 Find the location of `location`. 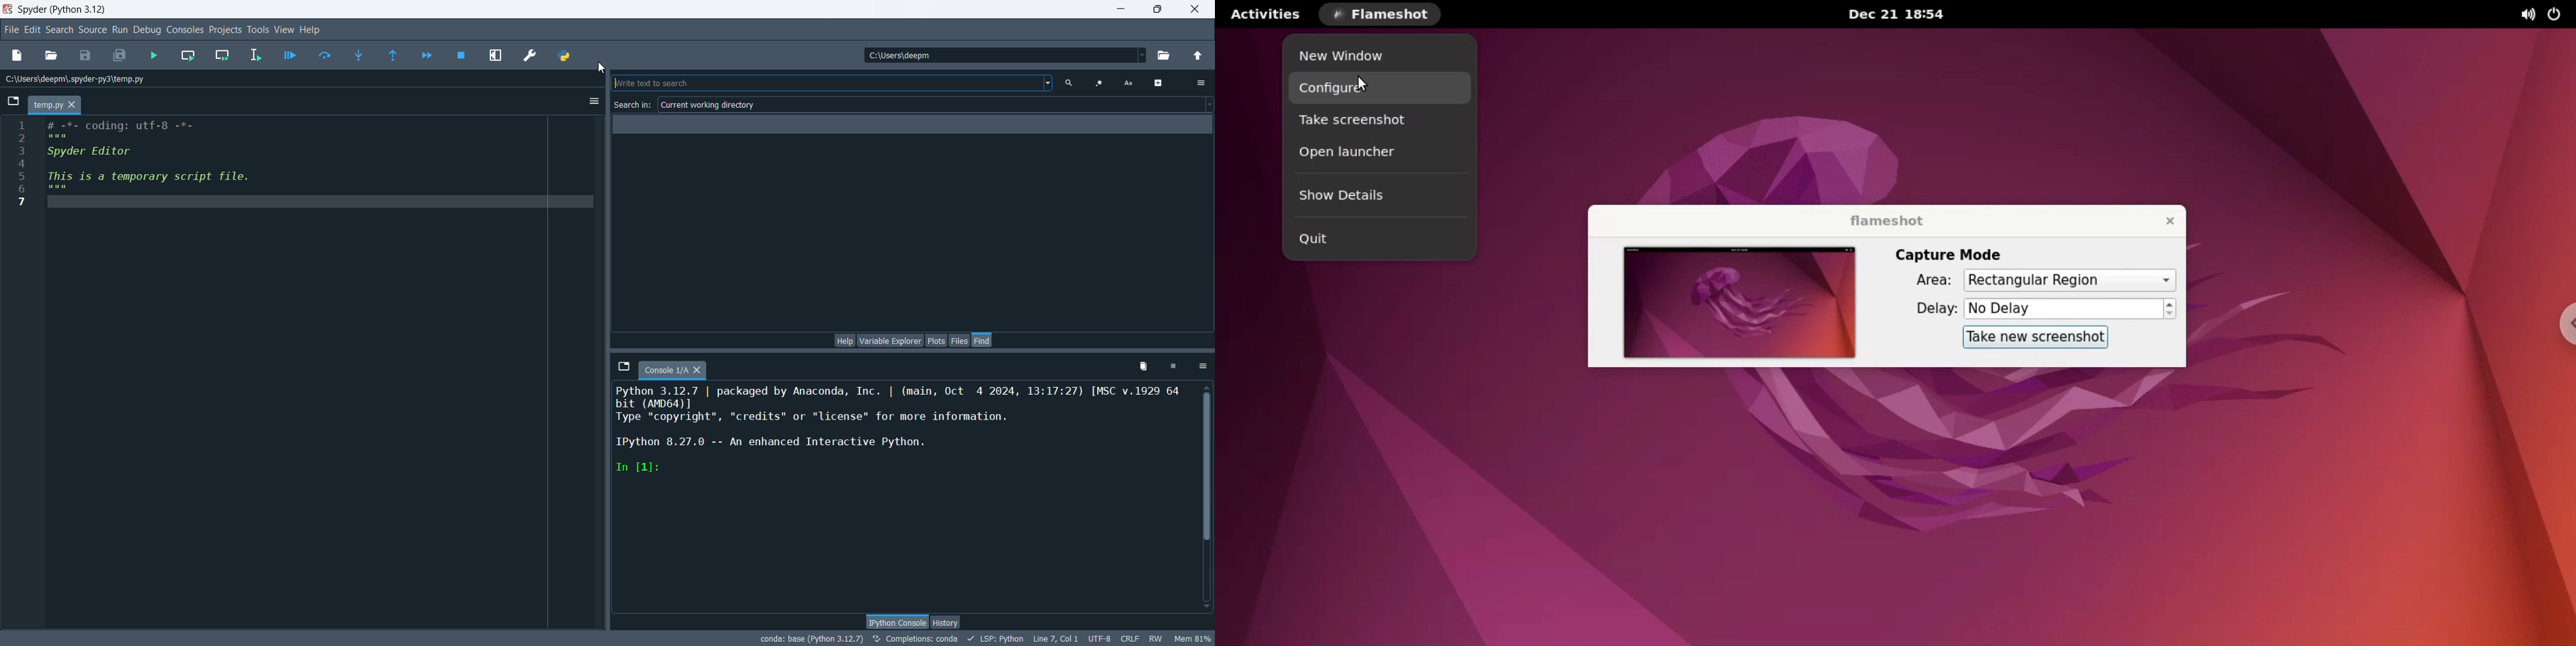

location is located at coordinates (1003, 54).